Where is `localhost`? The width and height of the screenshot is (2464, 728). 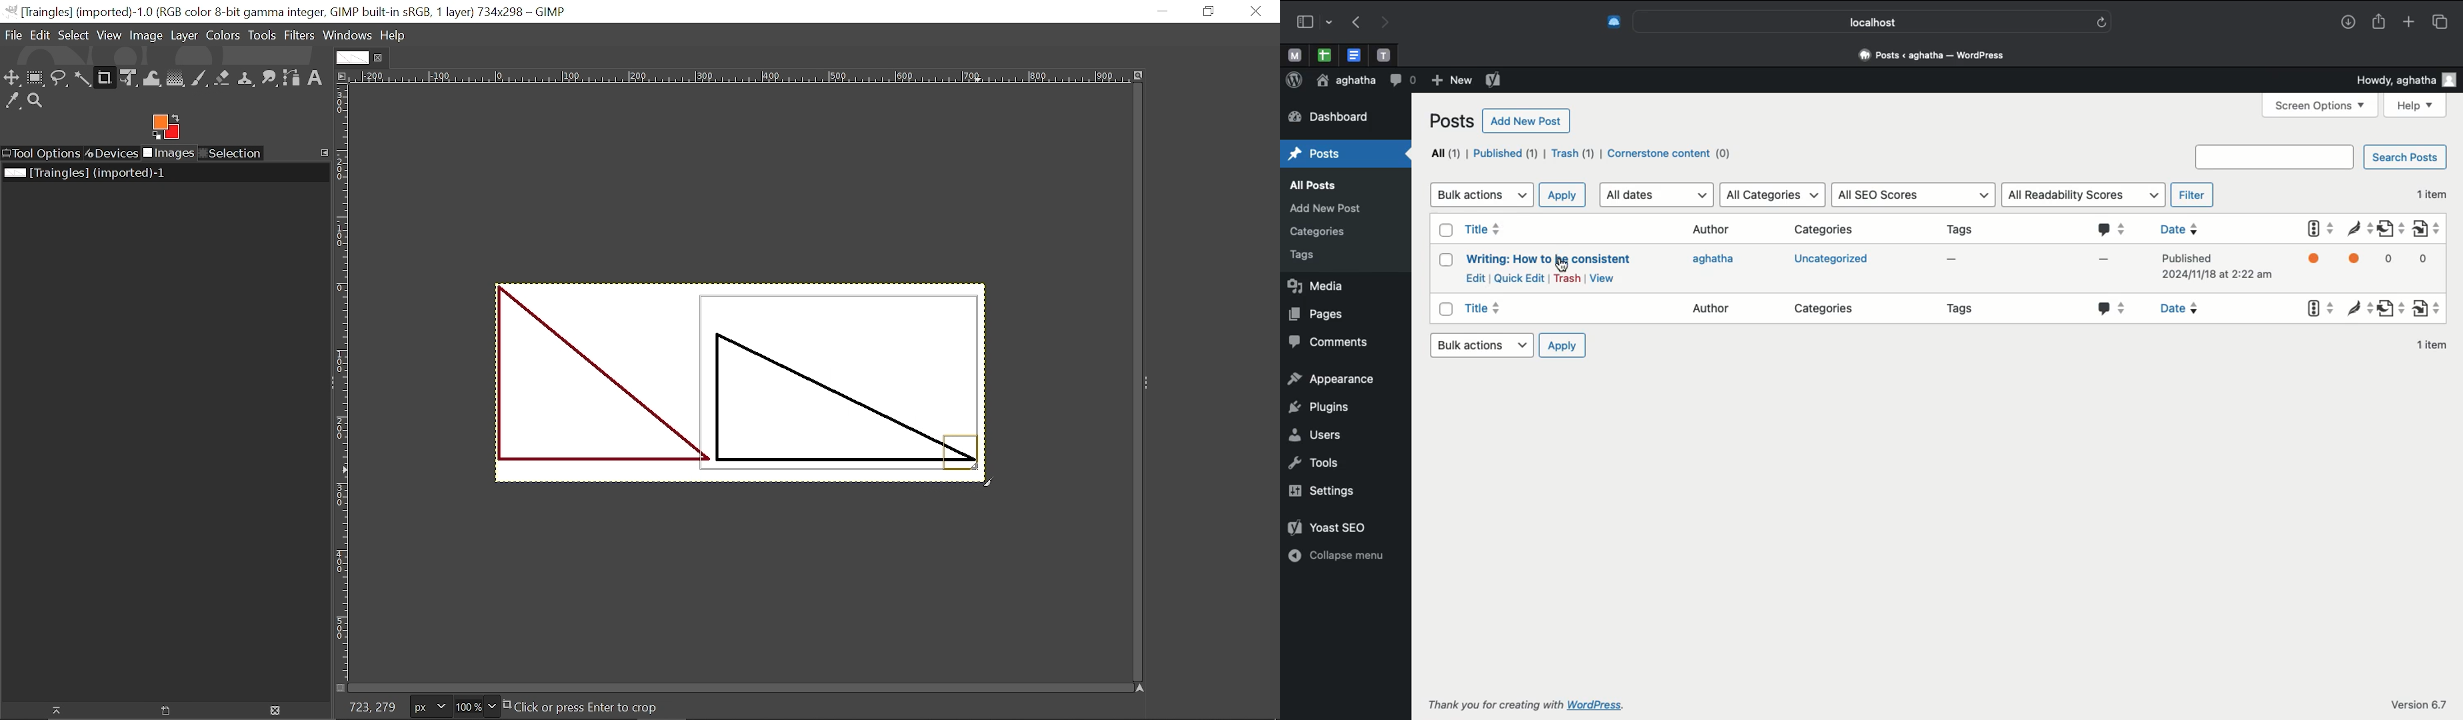 localhost is located at coordinates (1870, 22).